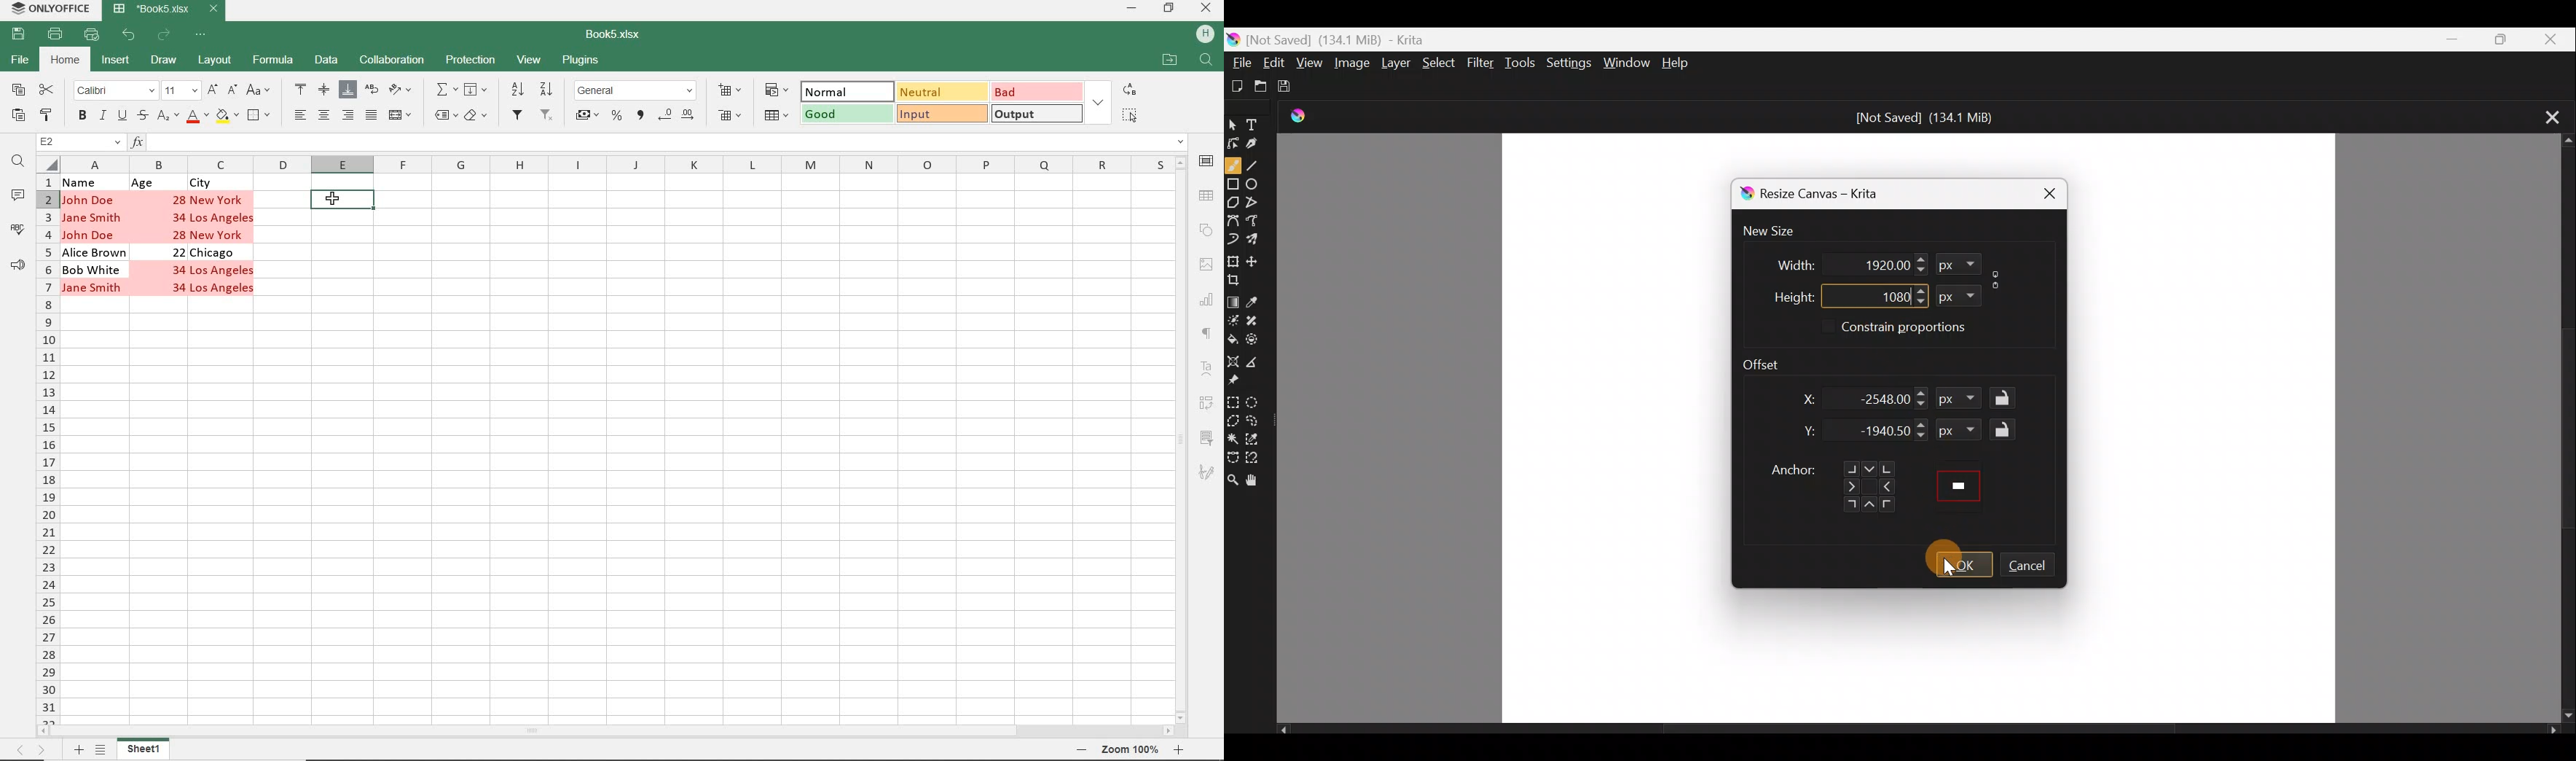 The height and width of the screenshot is (784, 2576). Describe the element at coordinates (64, 61) in the screenshot. I see `HOME` at that location.